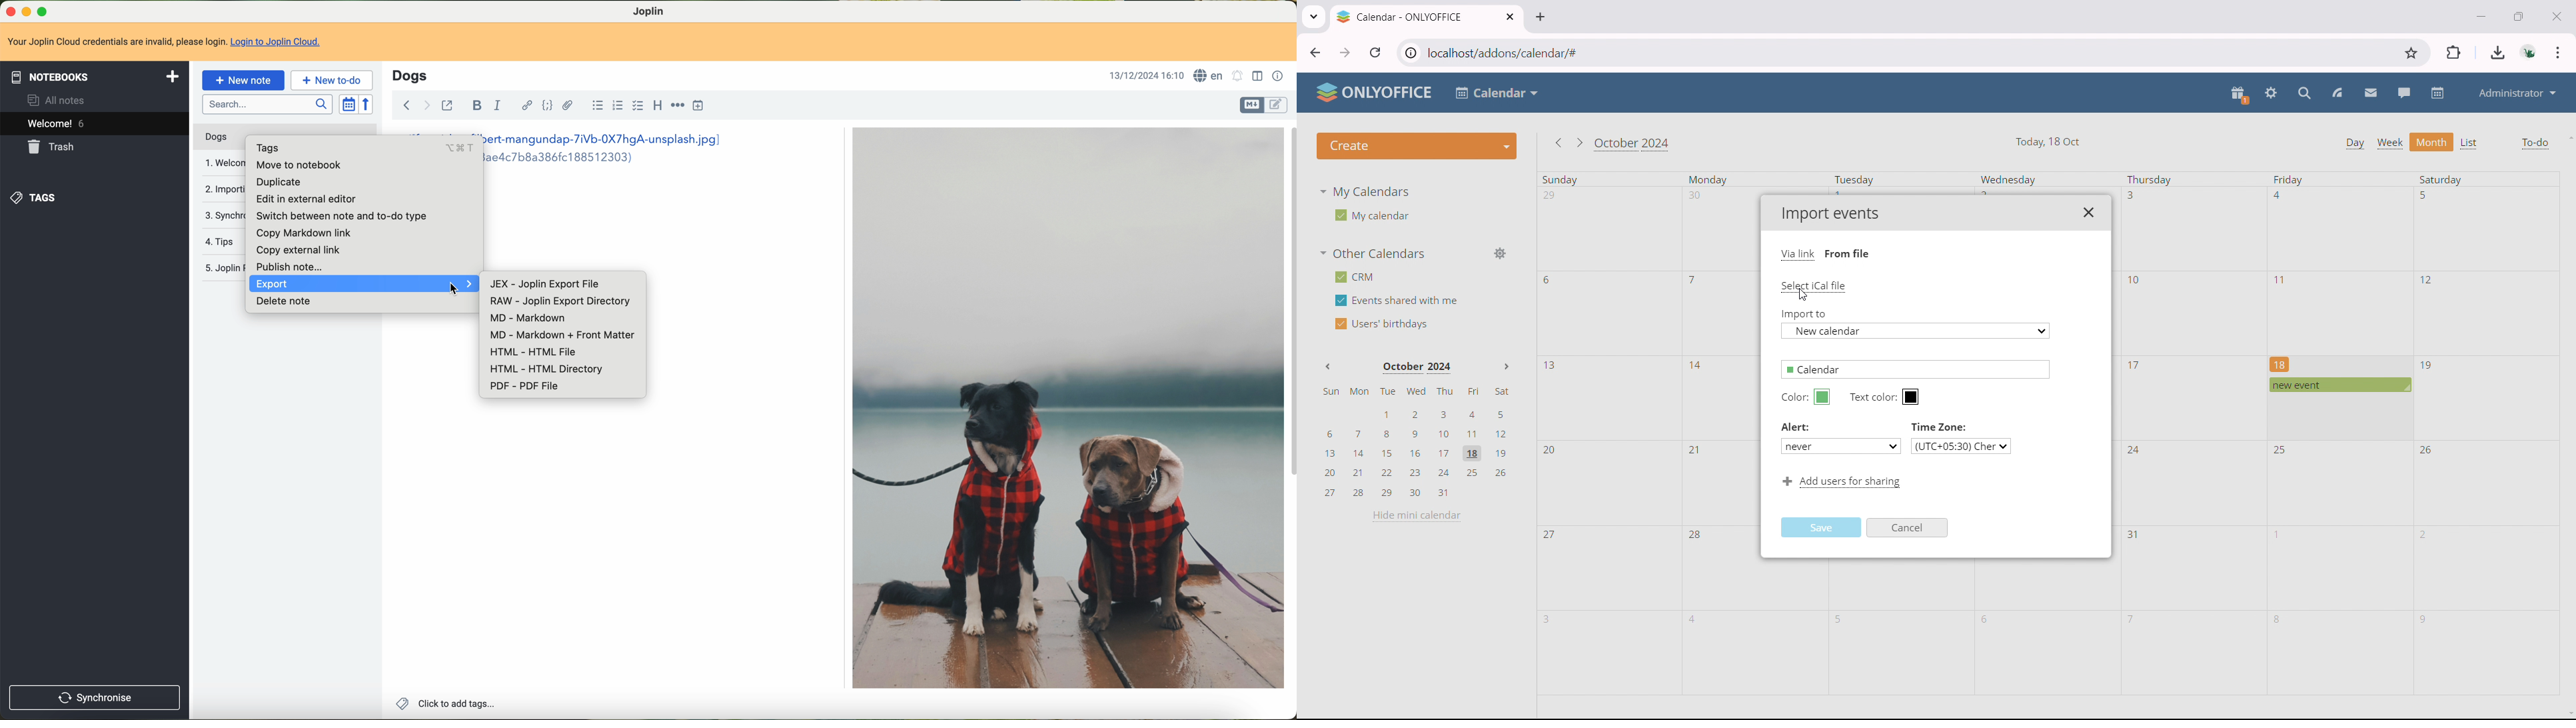  Describe the element at coordinates (2134, 535) in the screenshot. I see `31` at that location.